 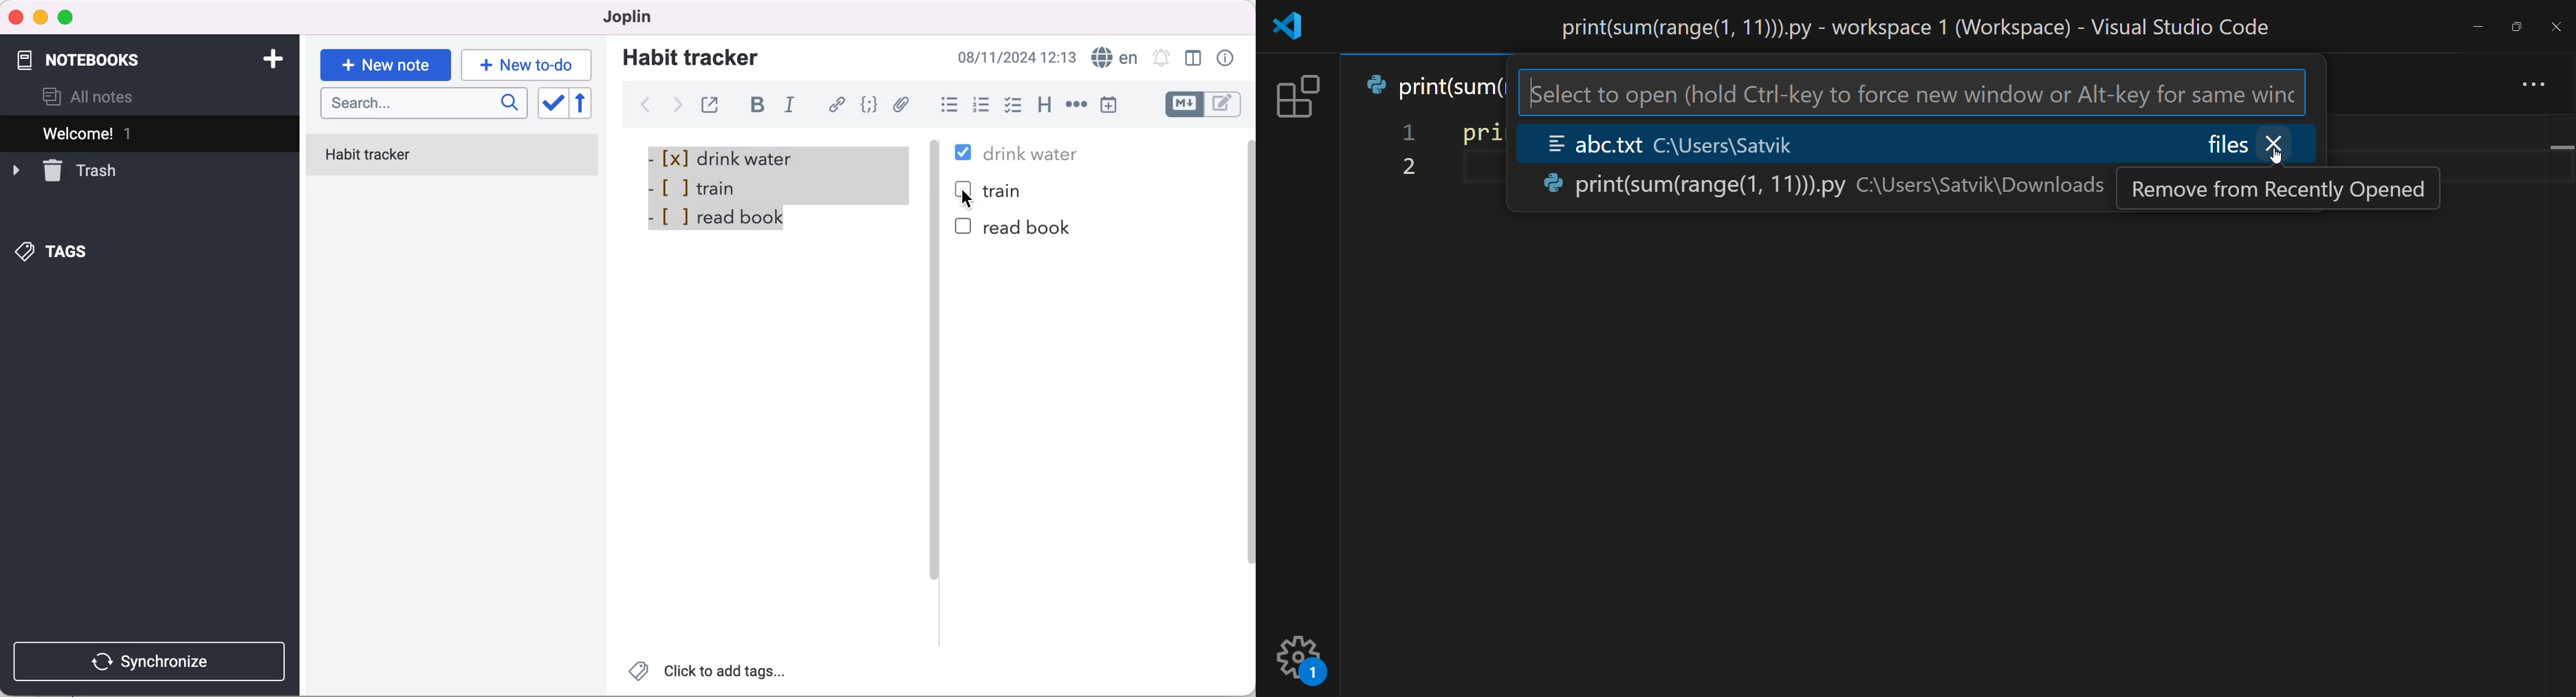 What do you see at coordinates (589, 104) in the screenshot?
I see `reverse sort order` at bounding box center [589, 104].